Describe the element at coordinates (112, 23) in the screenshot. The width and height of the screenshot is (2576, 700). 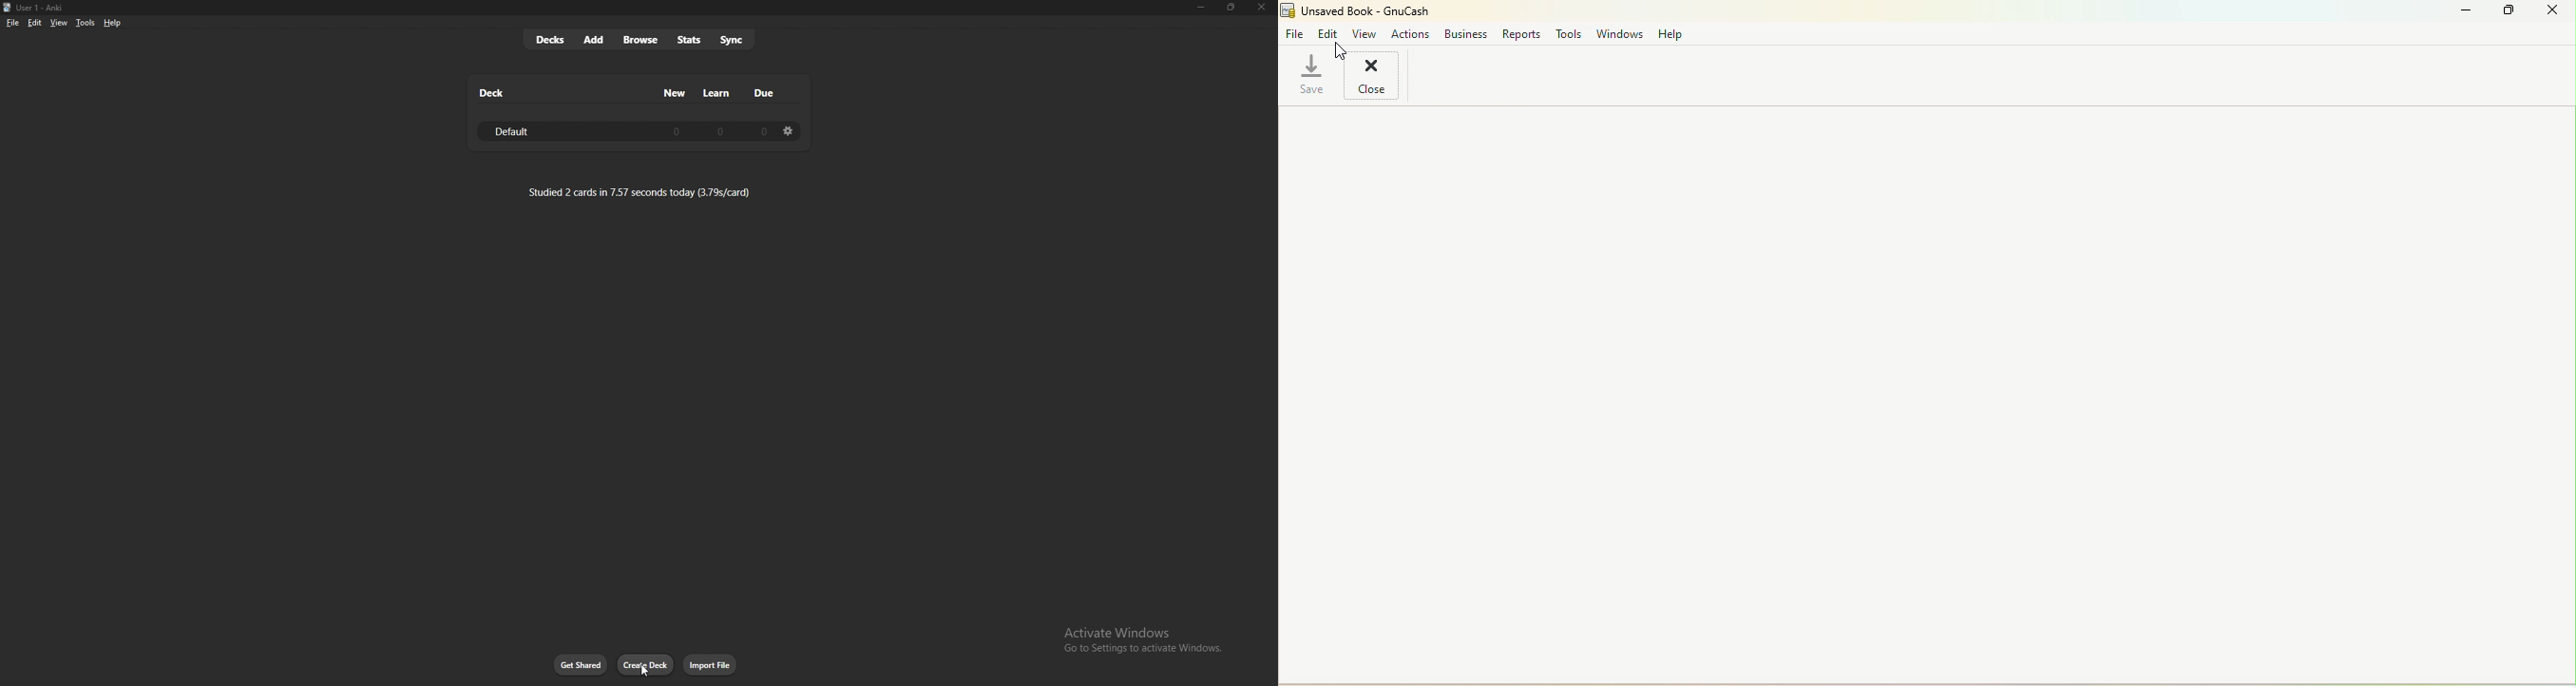
I see `help` at that location.